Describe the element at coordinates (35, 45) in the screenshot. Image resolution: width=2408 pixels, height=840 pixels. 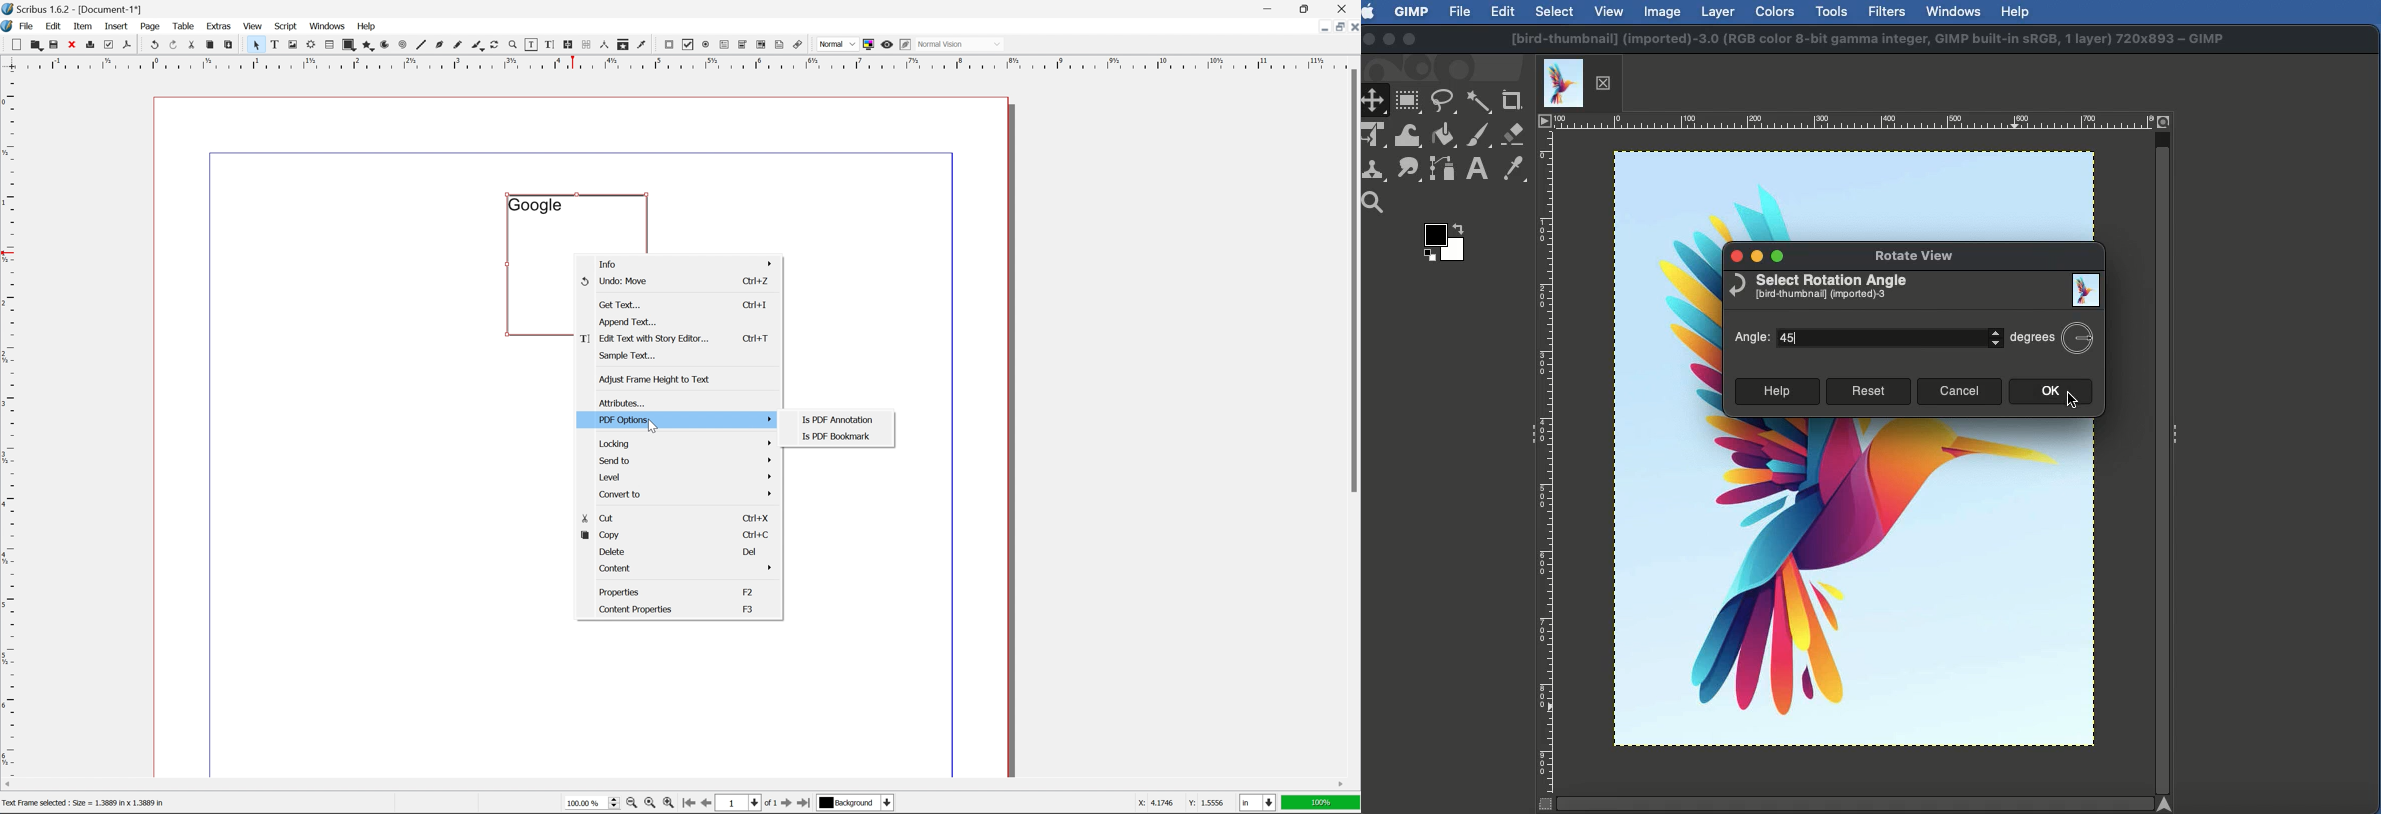
I see `open` at that location.